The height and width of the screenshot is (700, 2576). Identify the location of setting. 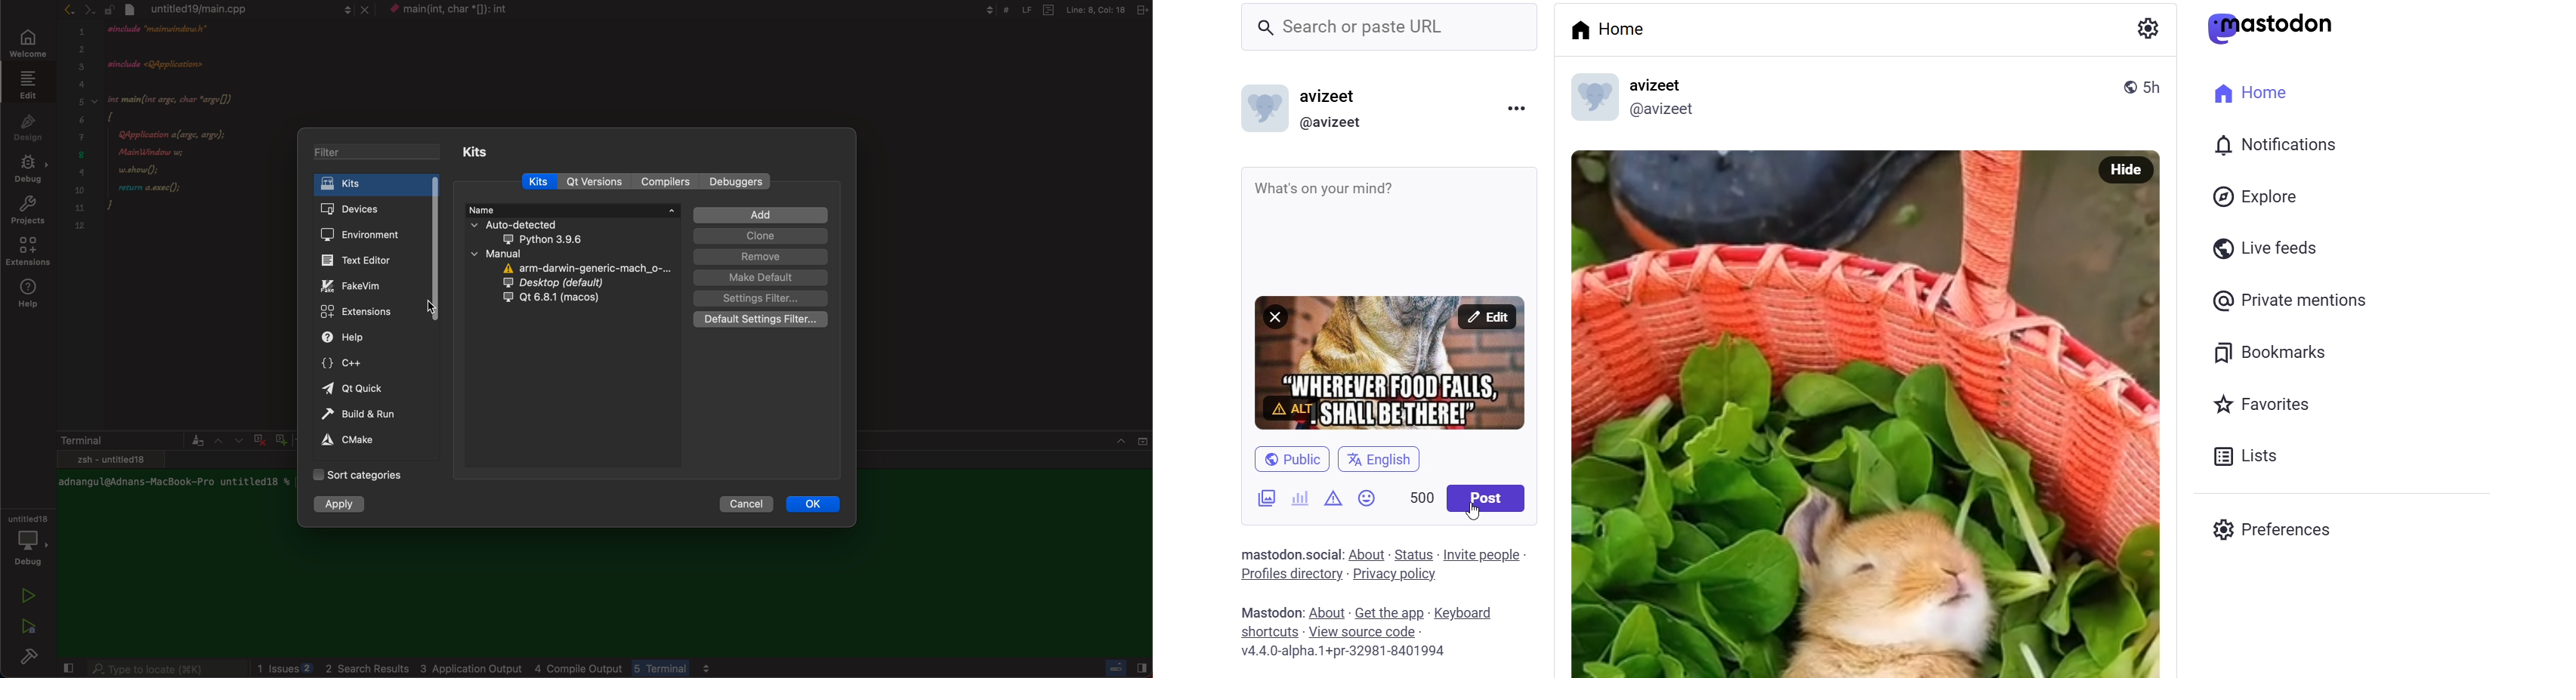
(2145, 25).